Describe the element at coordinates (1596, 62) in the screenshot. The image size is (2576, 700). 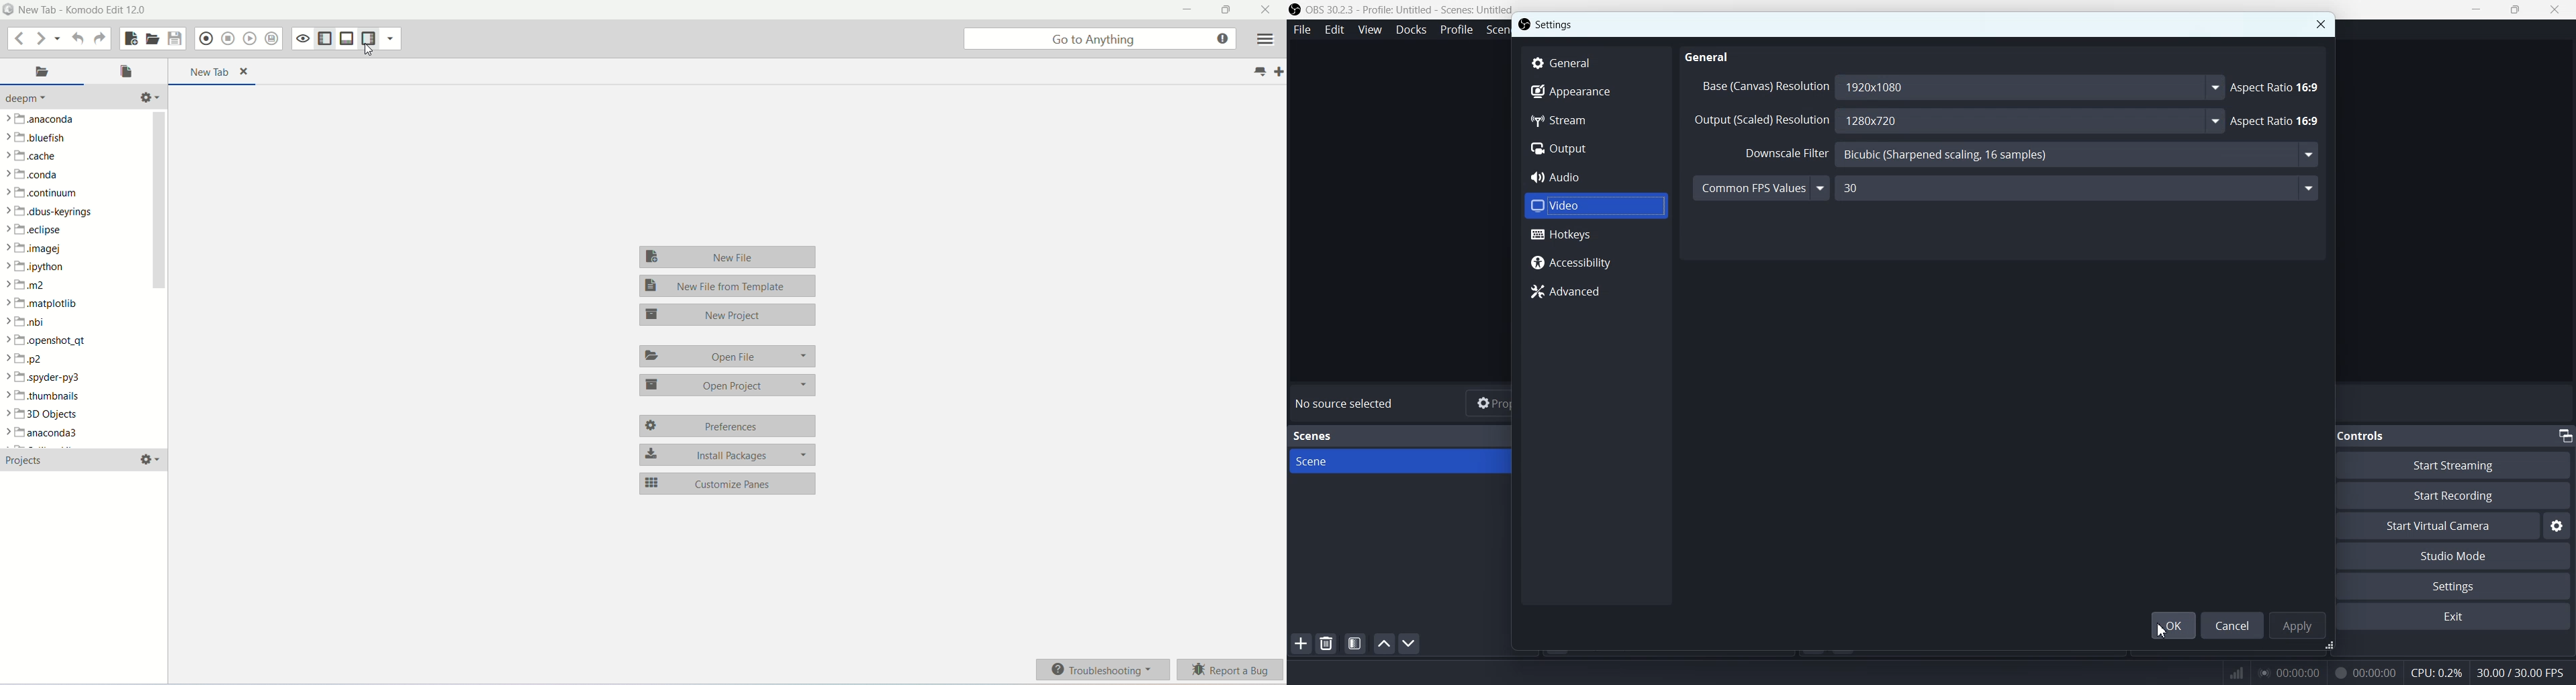
I see `General` at that location.